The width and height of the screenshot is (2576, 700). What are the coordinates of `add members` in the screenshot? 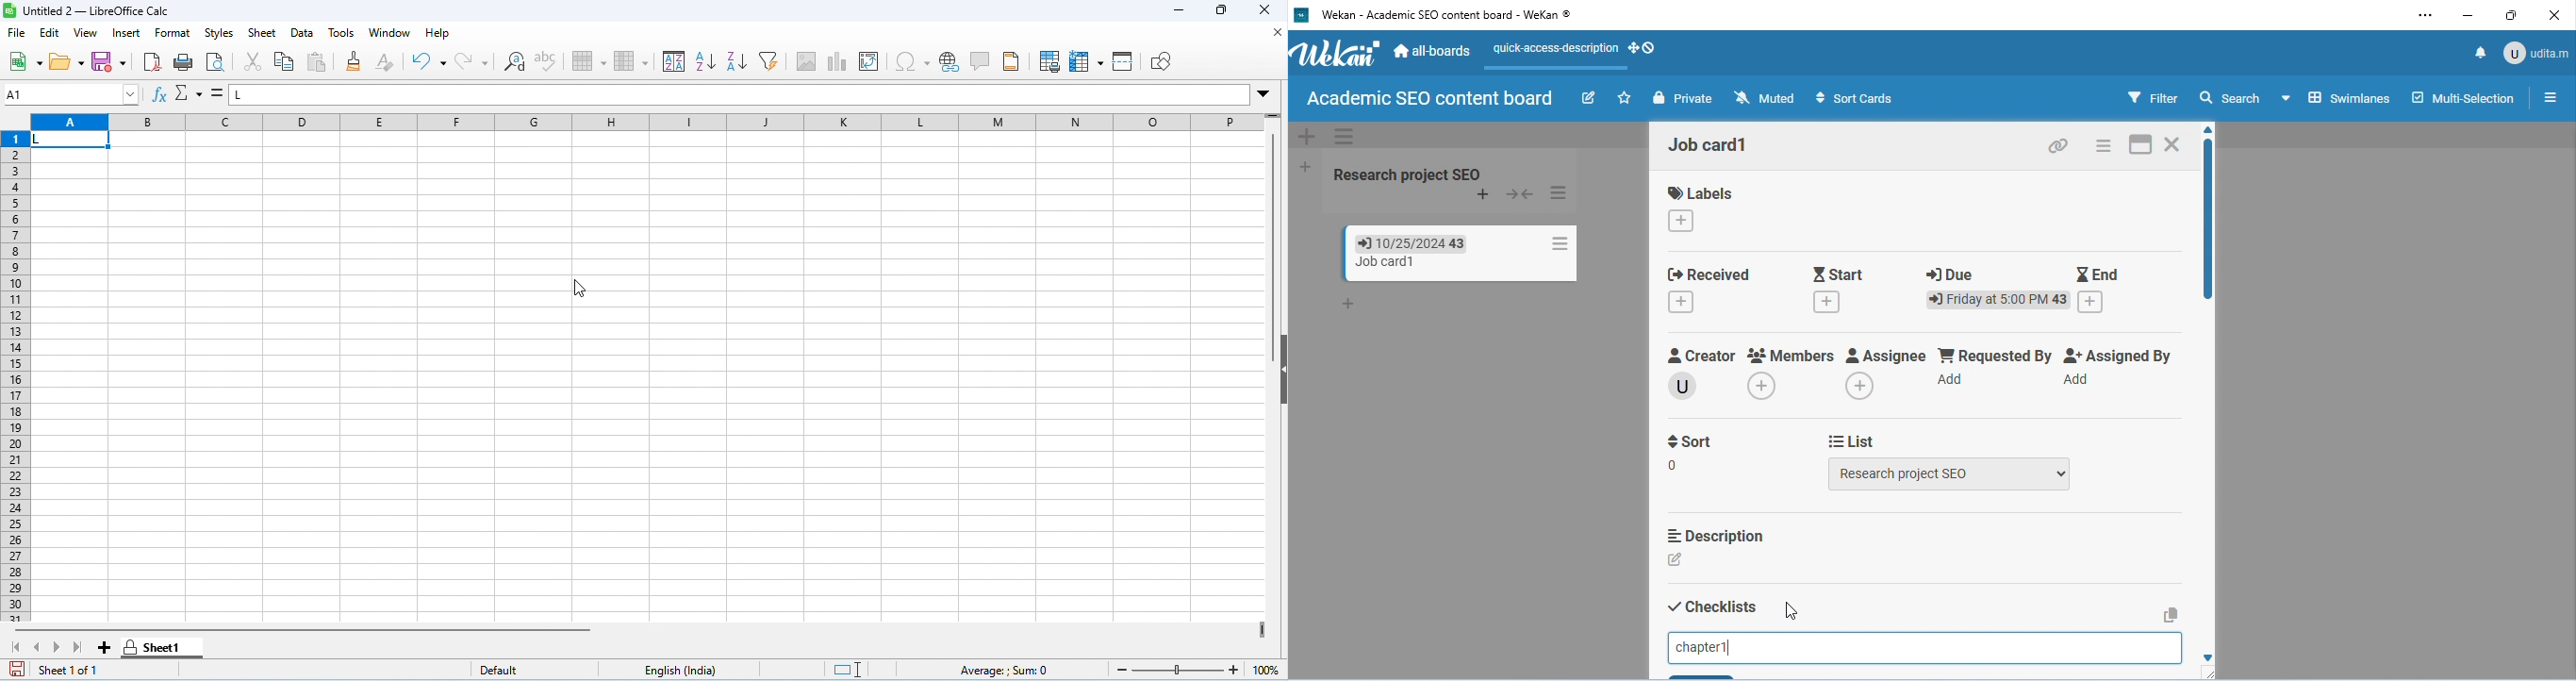 It's located at (1769, 388).